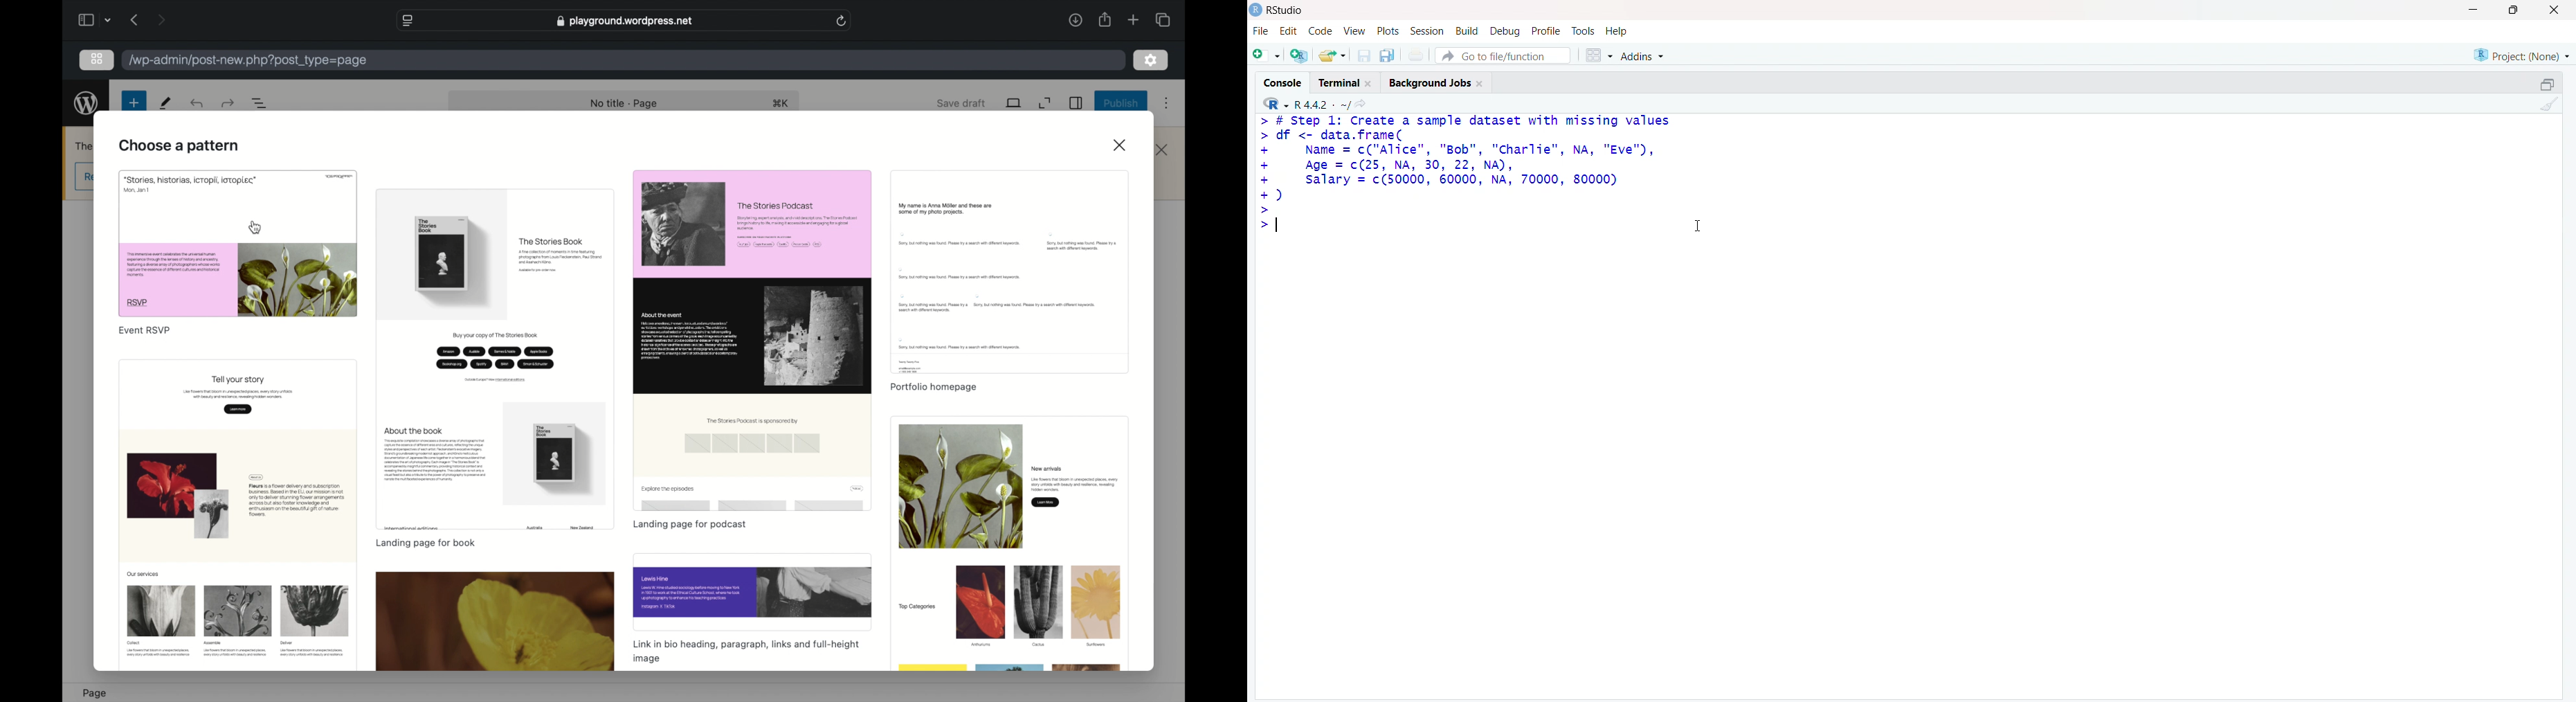 The height and width of the screenshot is (728, 2576). What do you see at coordinates (179, 146) in the screenshot?
I see `choose a pattern` at bounding box center [179, 146].